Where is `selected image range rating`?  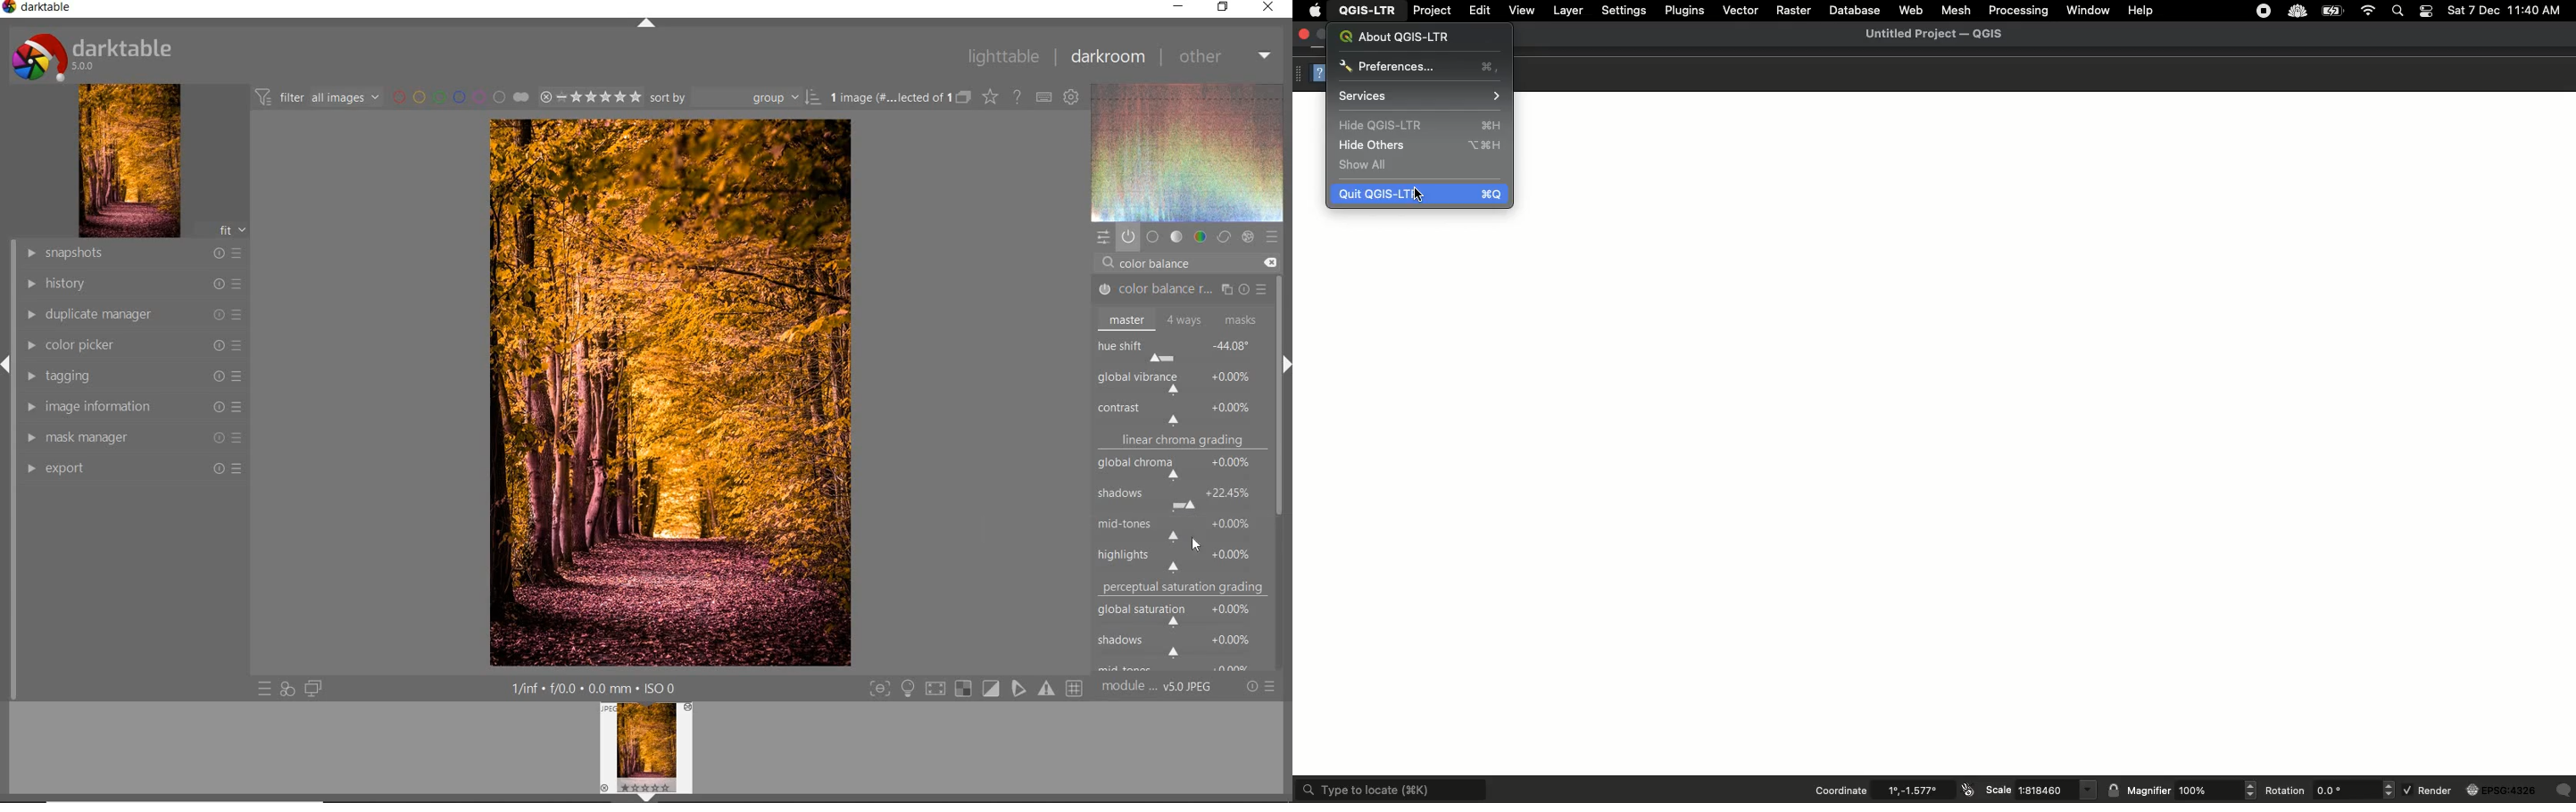 selected image range rating is located at coordinates (590, 98).